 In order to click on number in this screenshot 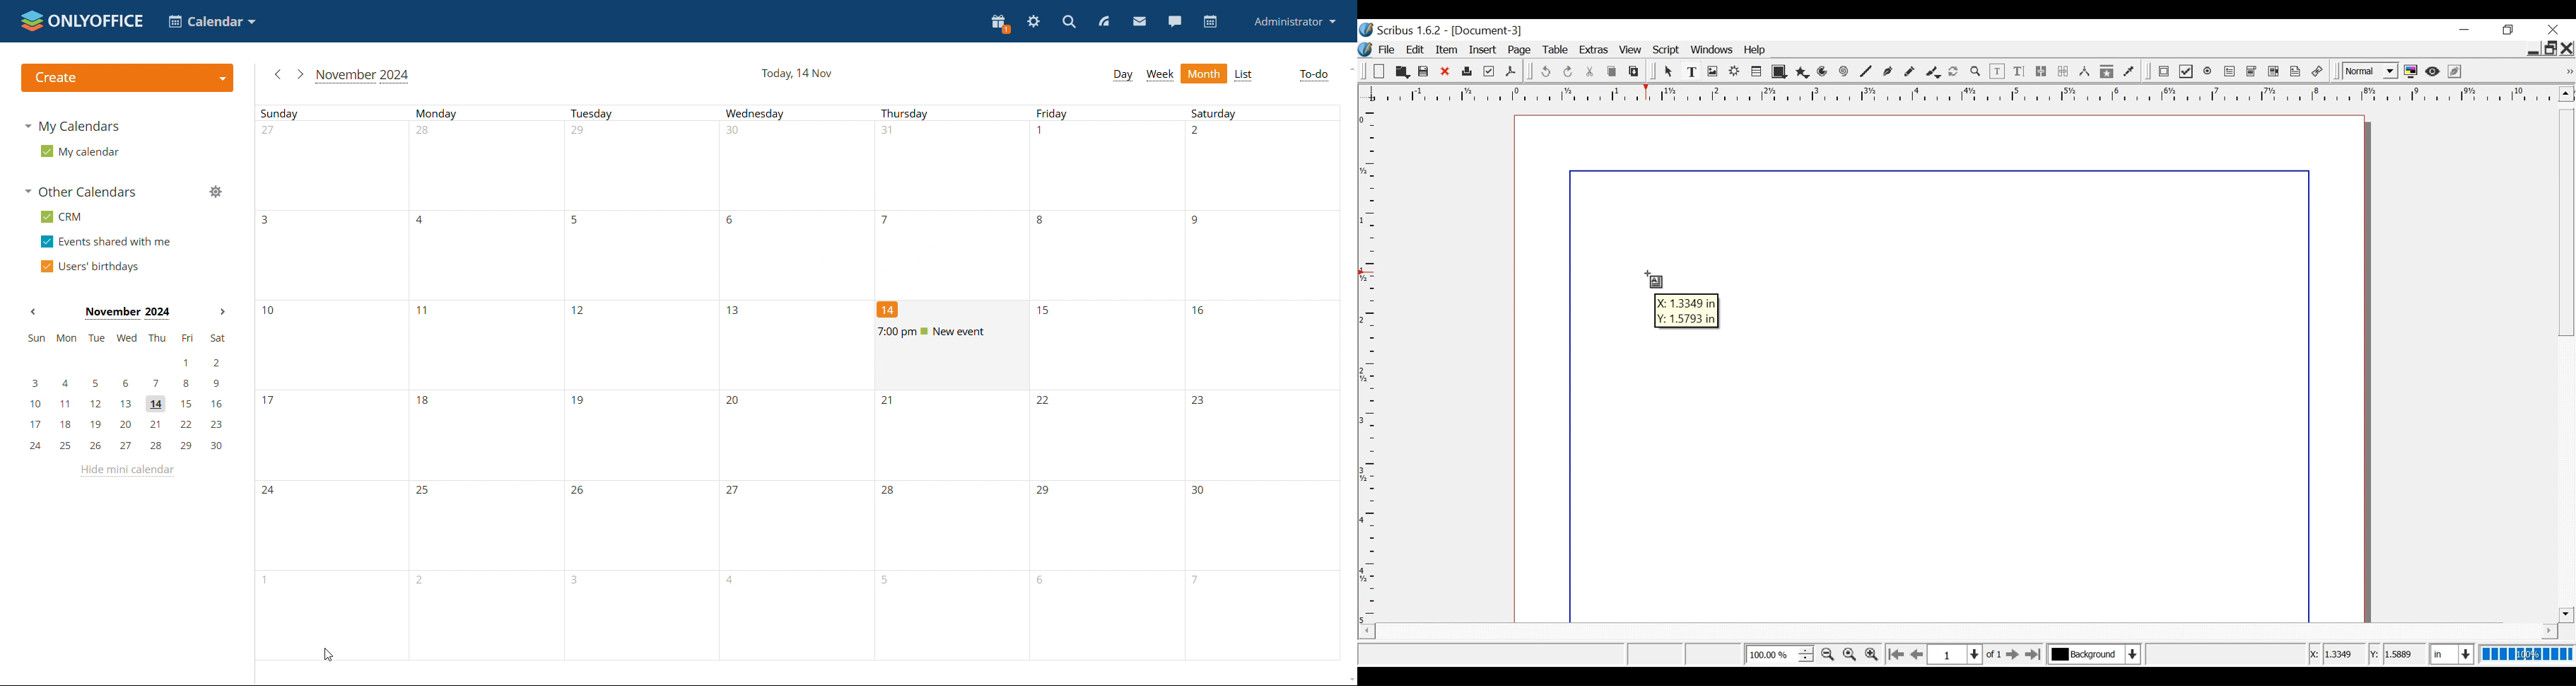, I will do `click(1193, 582)`.